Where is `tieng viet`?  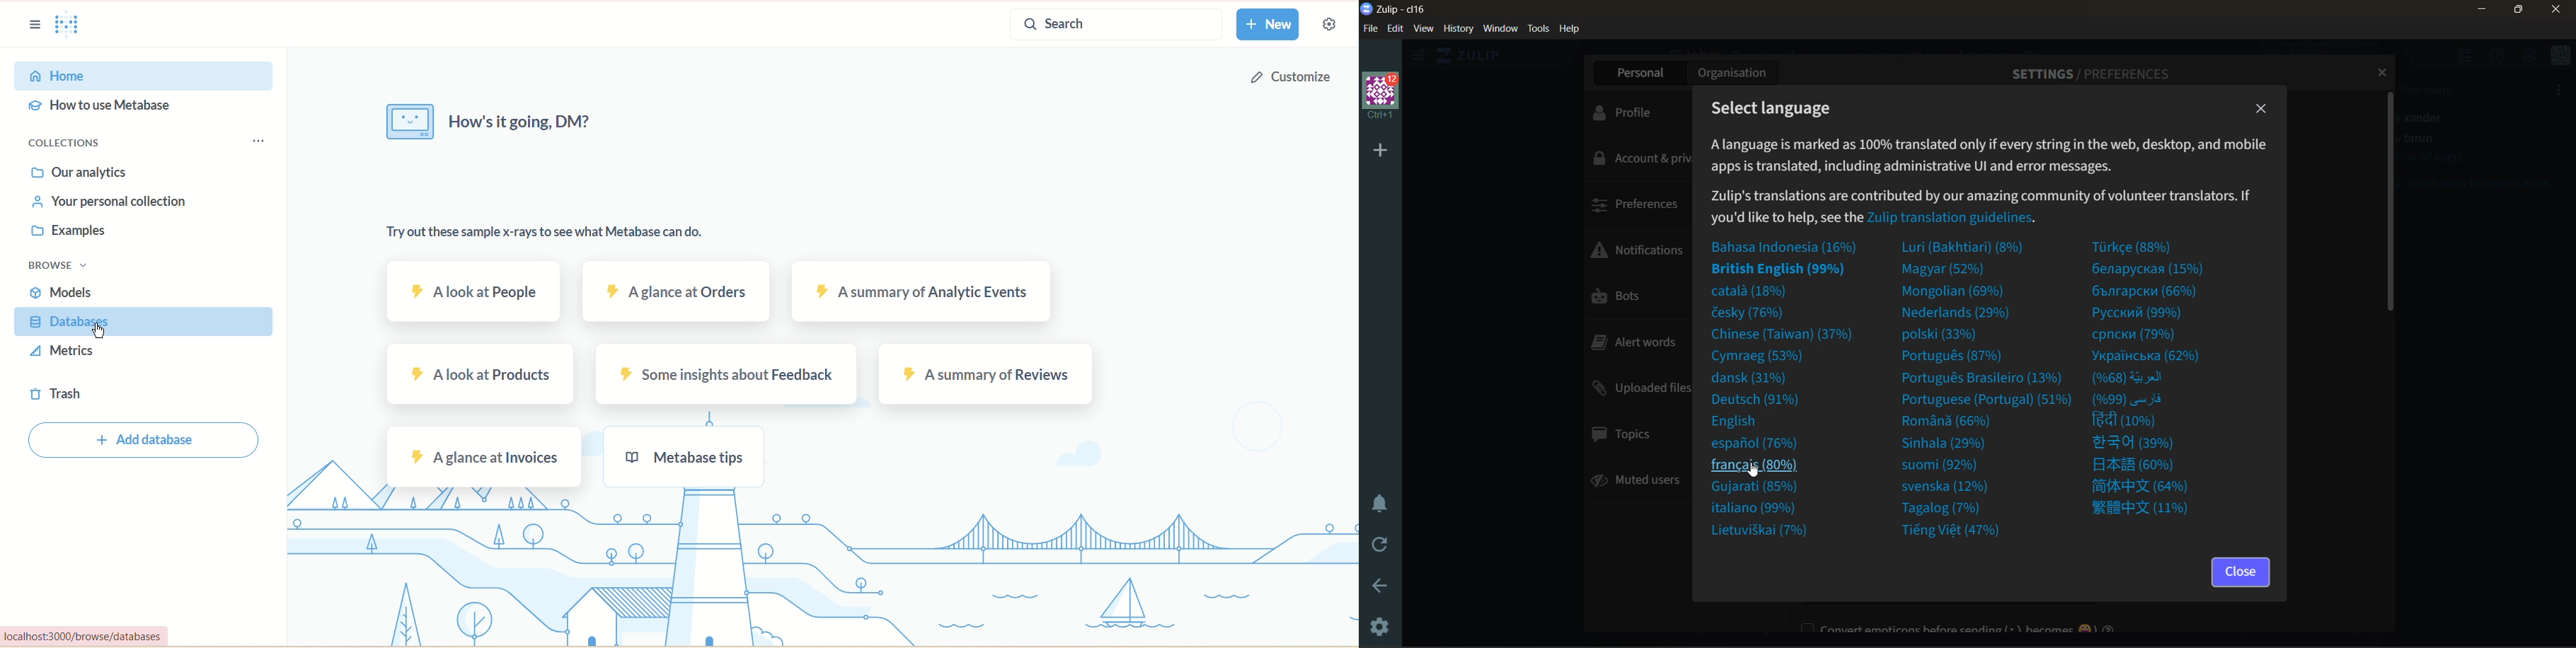 tieng viet is located at coordinates (1948, 531).